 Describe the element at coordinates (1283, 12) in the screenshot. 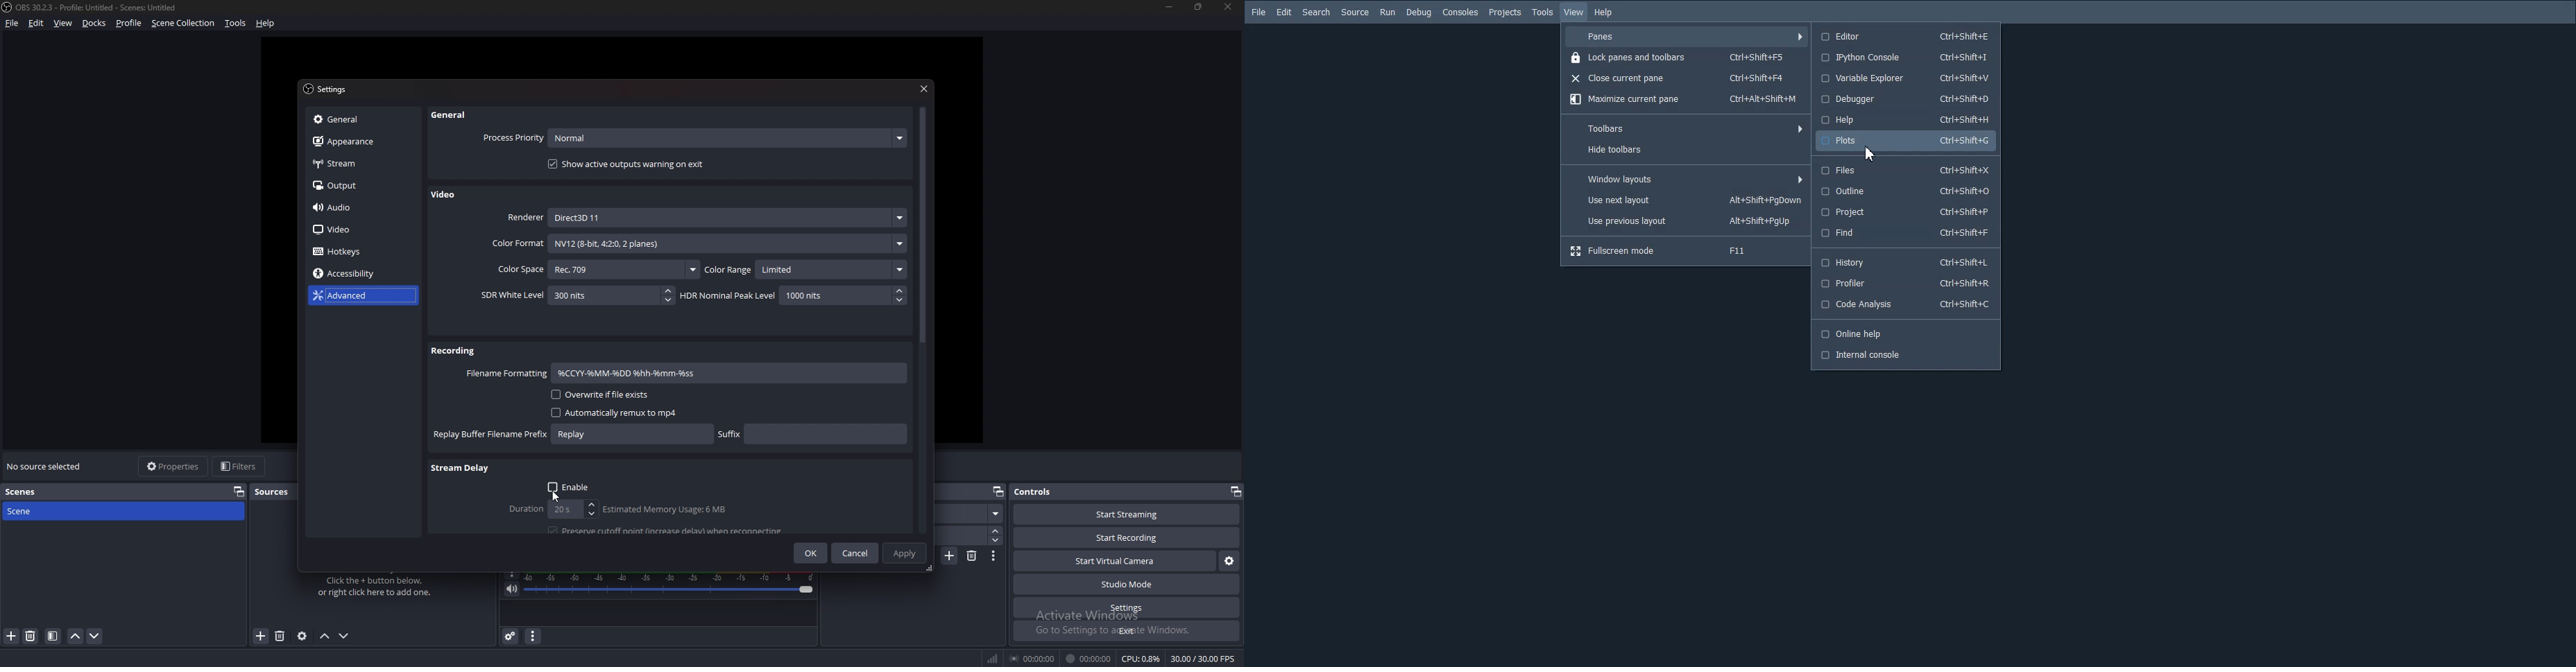

I see `Edit` at that location.